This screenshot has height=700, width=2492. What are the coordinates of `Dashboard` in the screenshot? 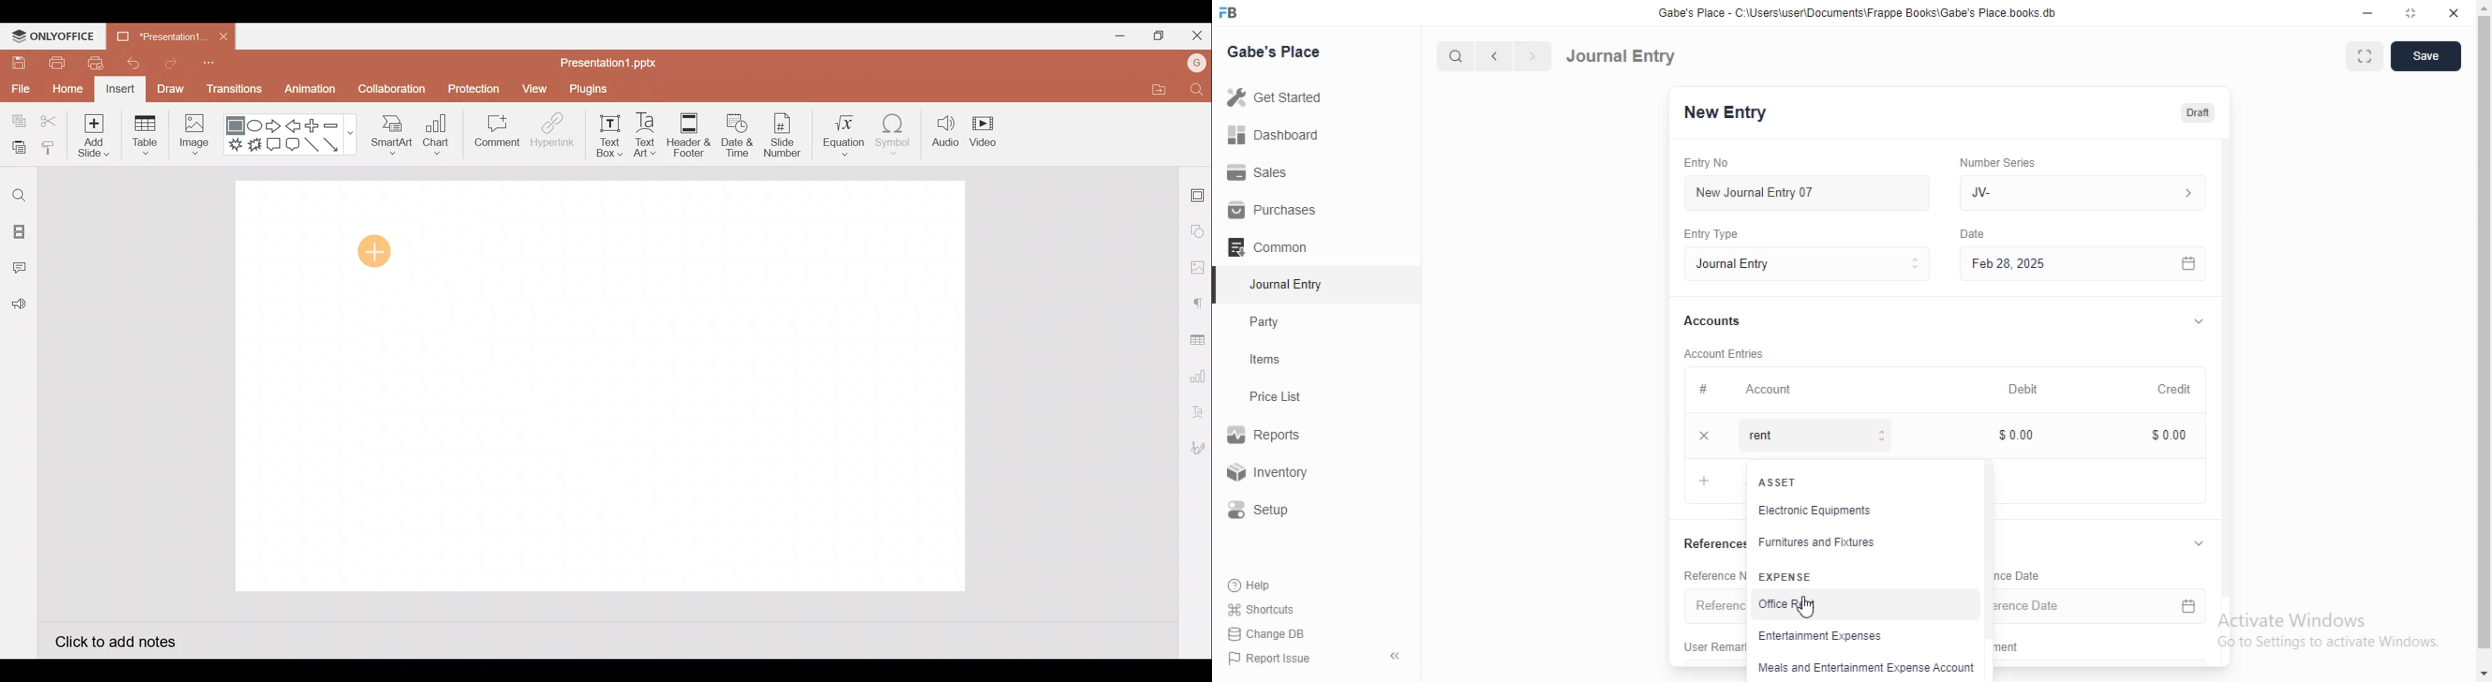 It's located at (1271, 135).